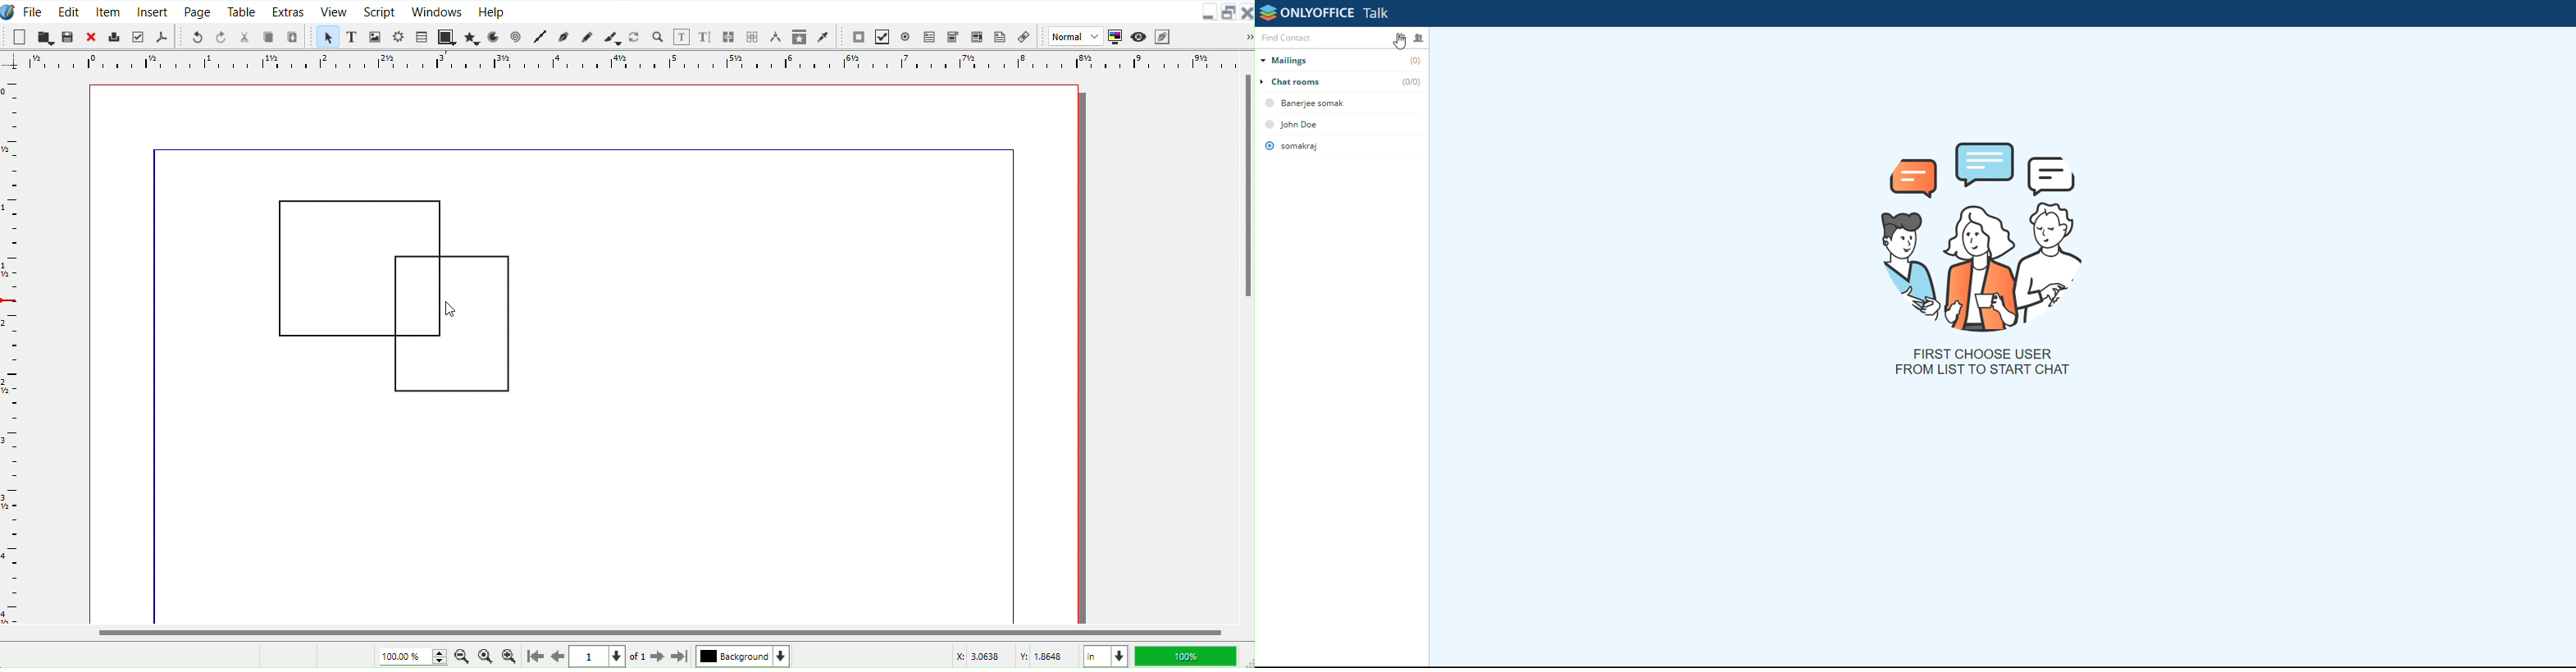 This screenshot has height=672, width=2576. I want to click on Edit text with story editor, so click(706, 37).